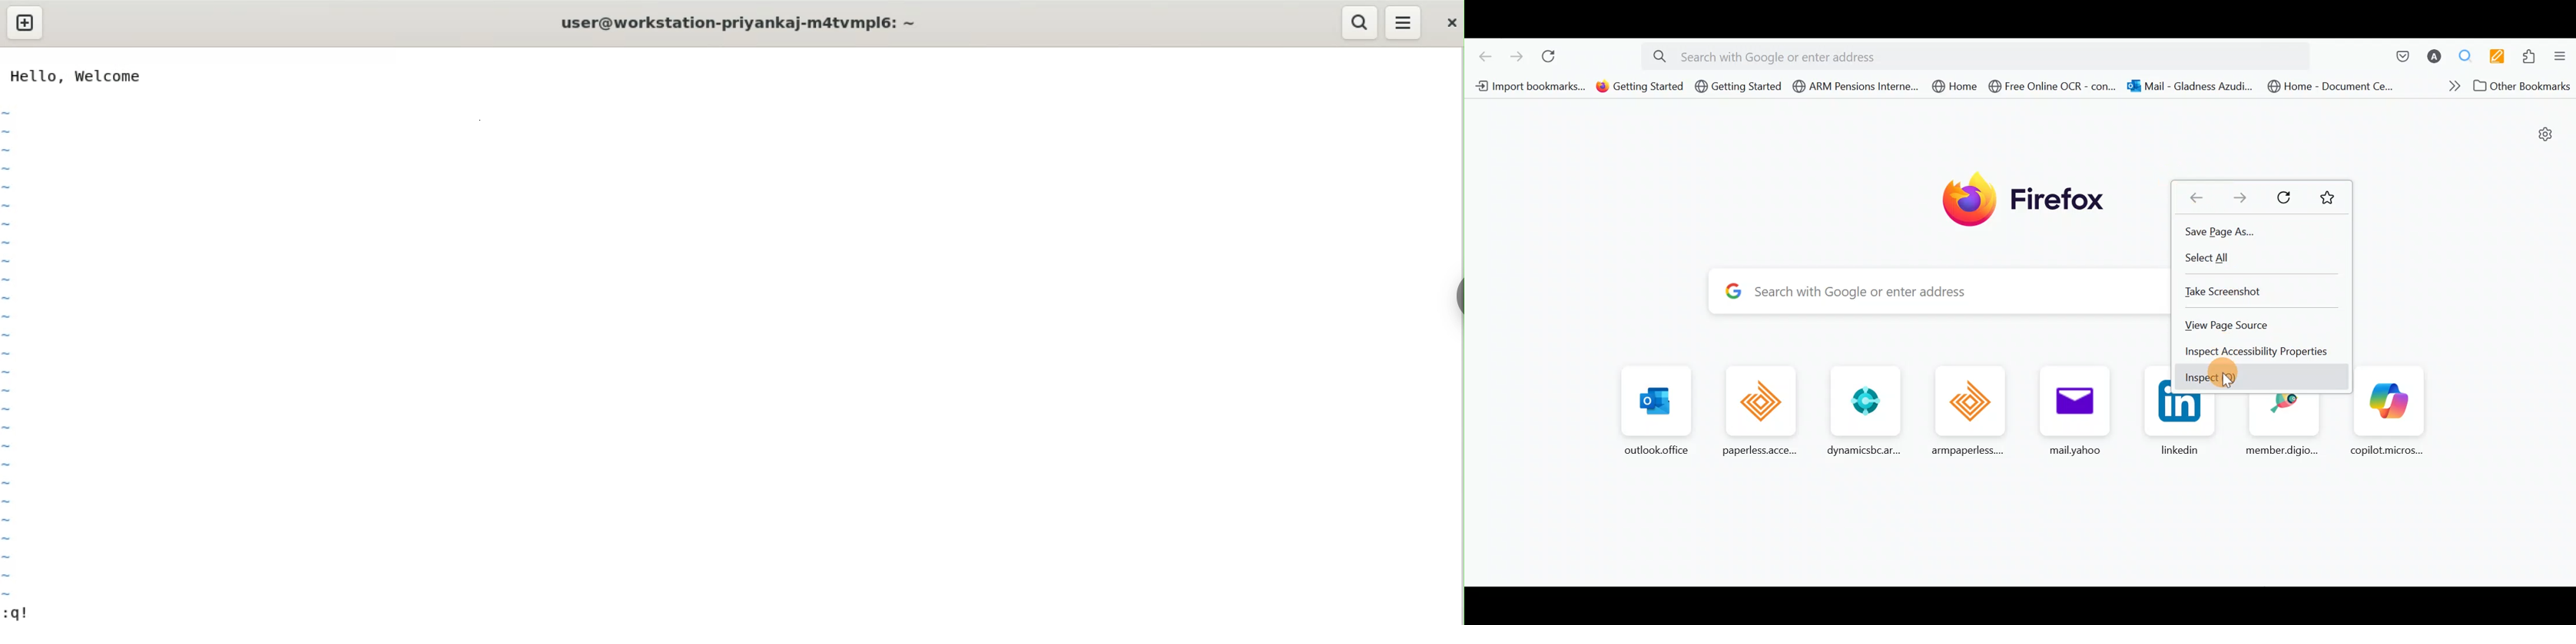  Describe the element at coordinates (2542, 136) in the screenshot. I see `Personalize new tab` at that location.